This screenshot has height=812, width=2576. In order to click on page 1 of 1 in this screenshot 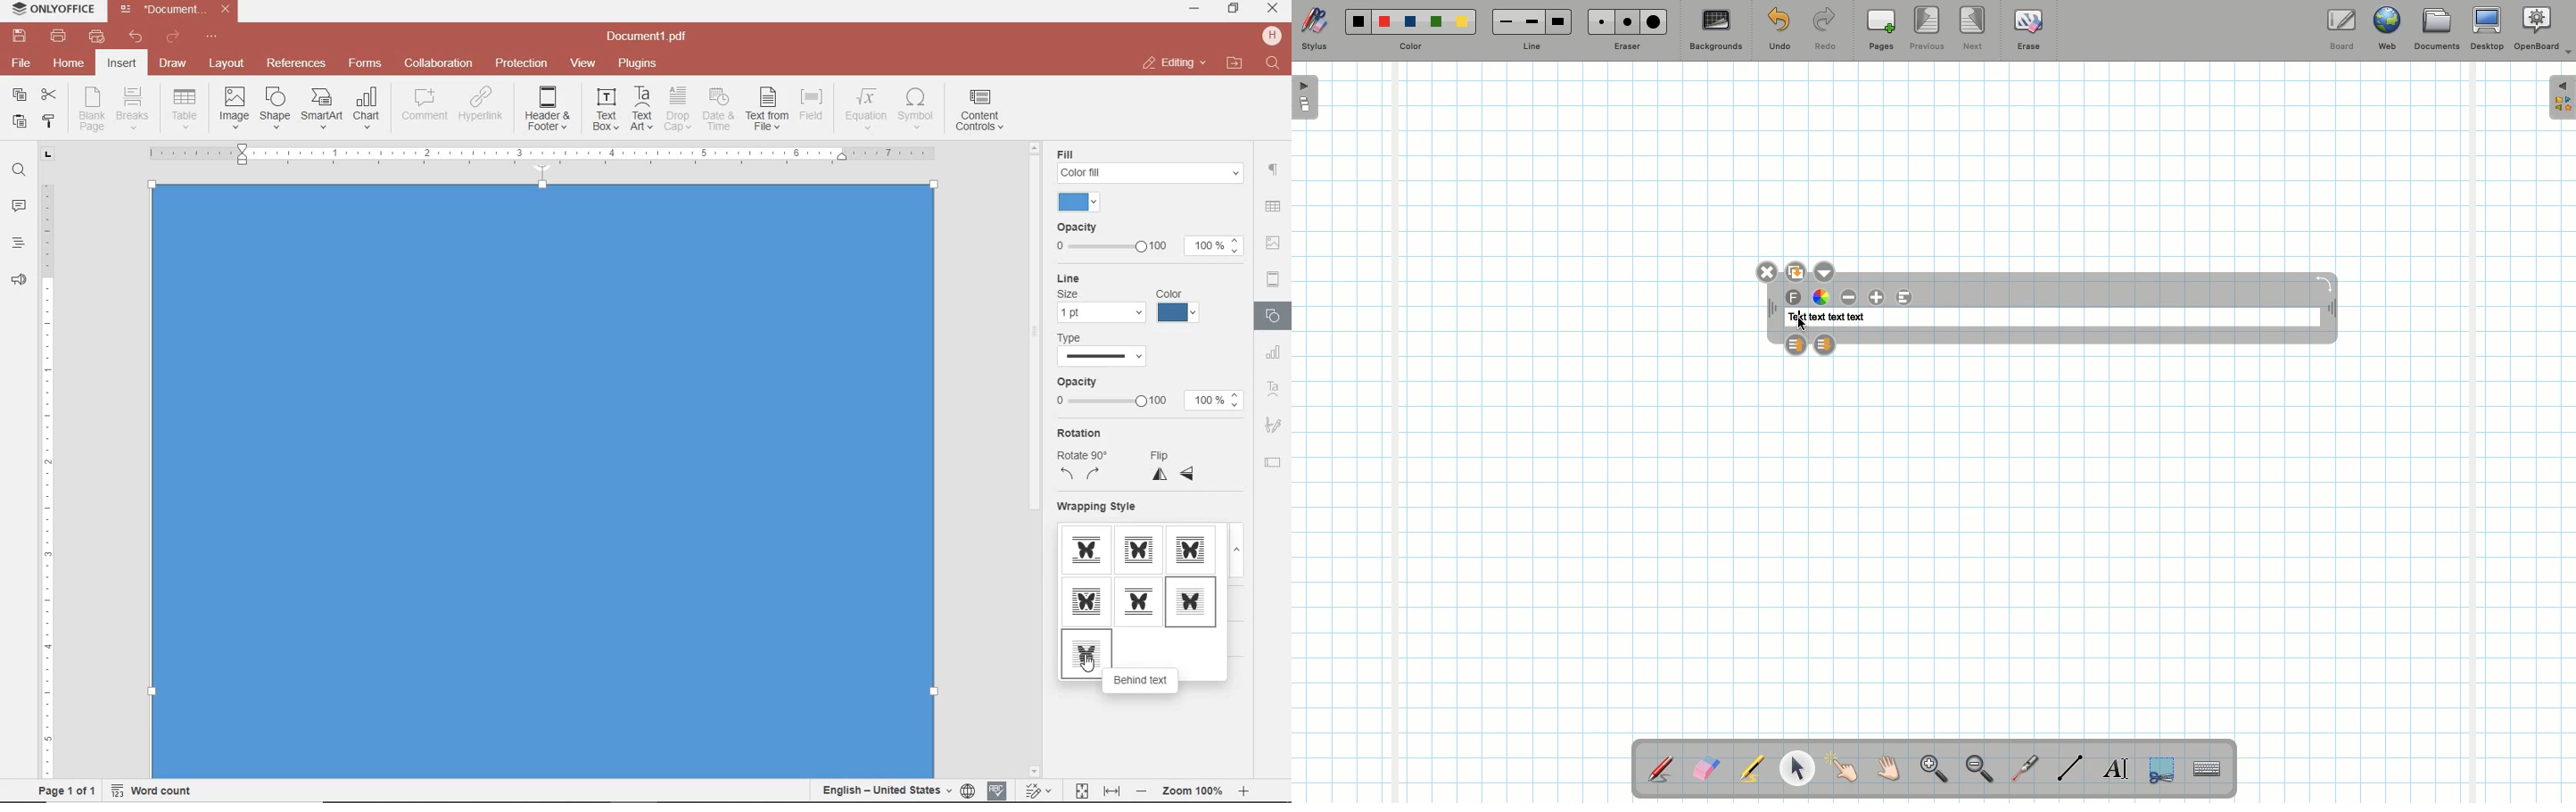, I will do `click(64, 789)`.